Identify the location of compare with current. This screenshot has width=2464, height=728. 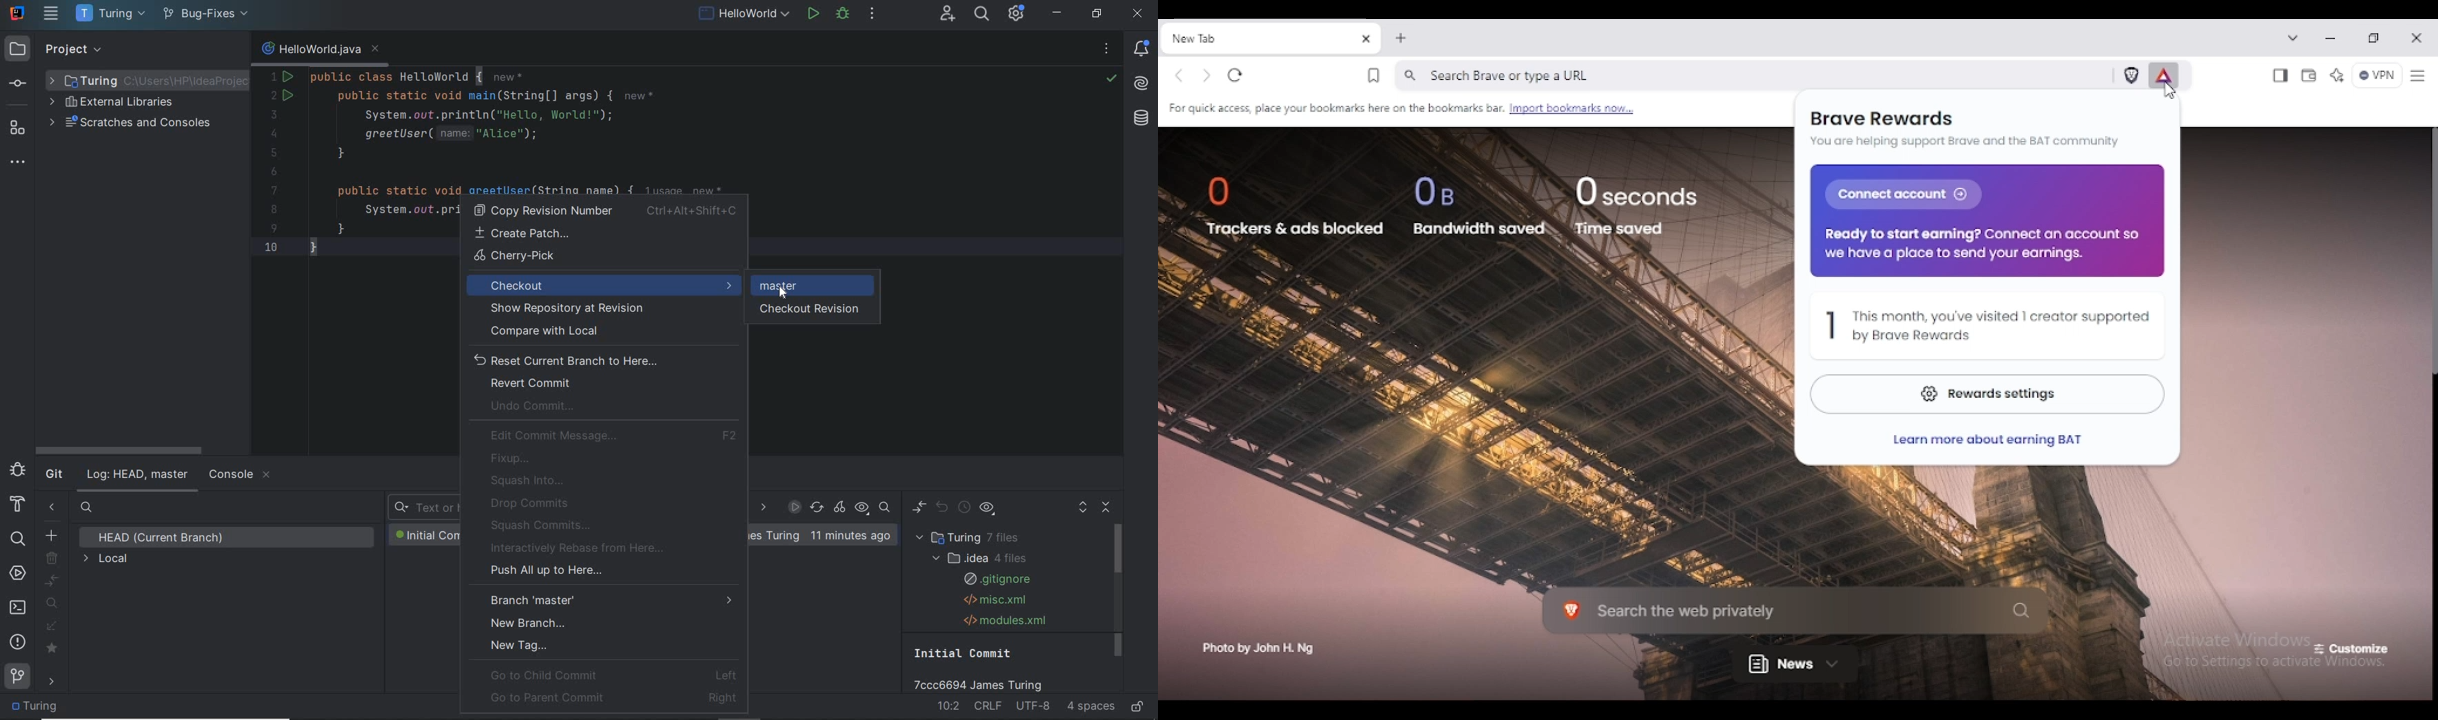
(53, 581).